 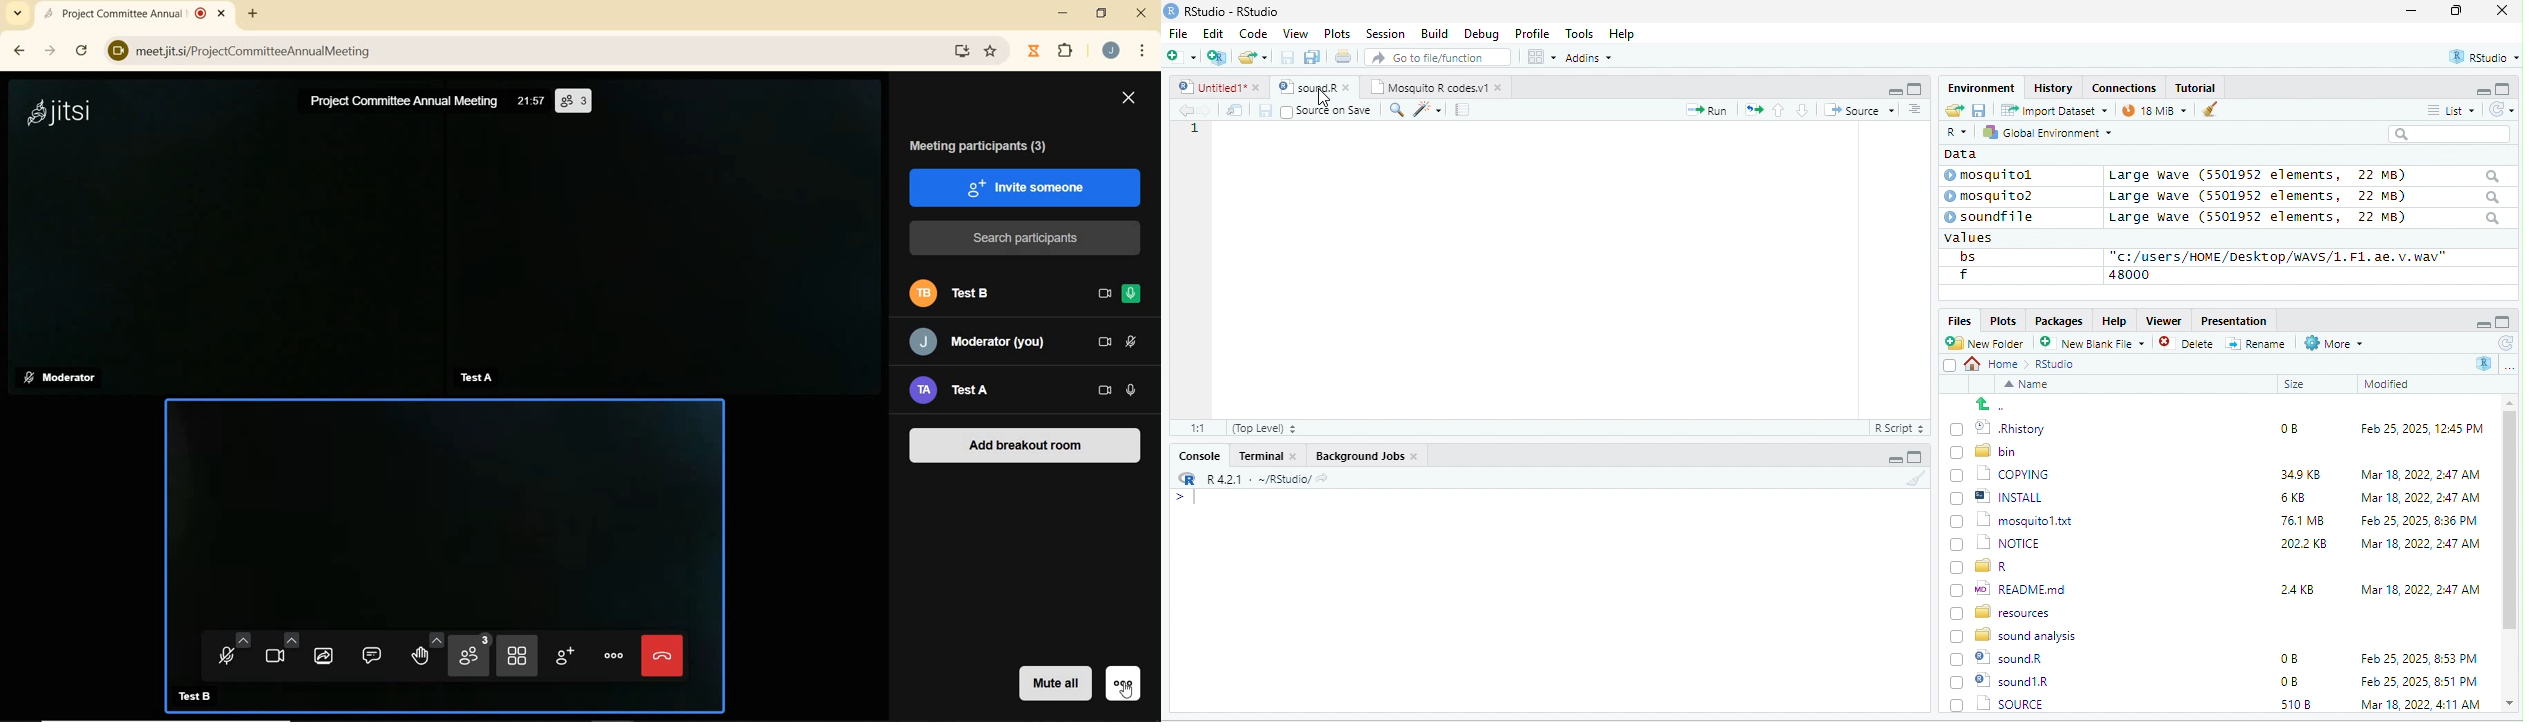 I want to click on note, so click(x=1463, y=109).